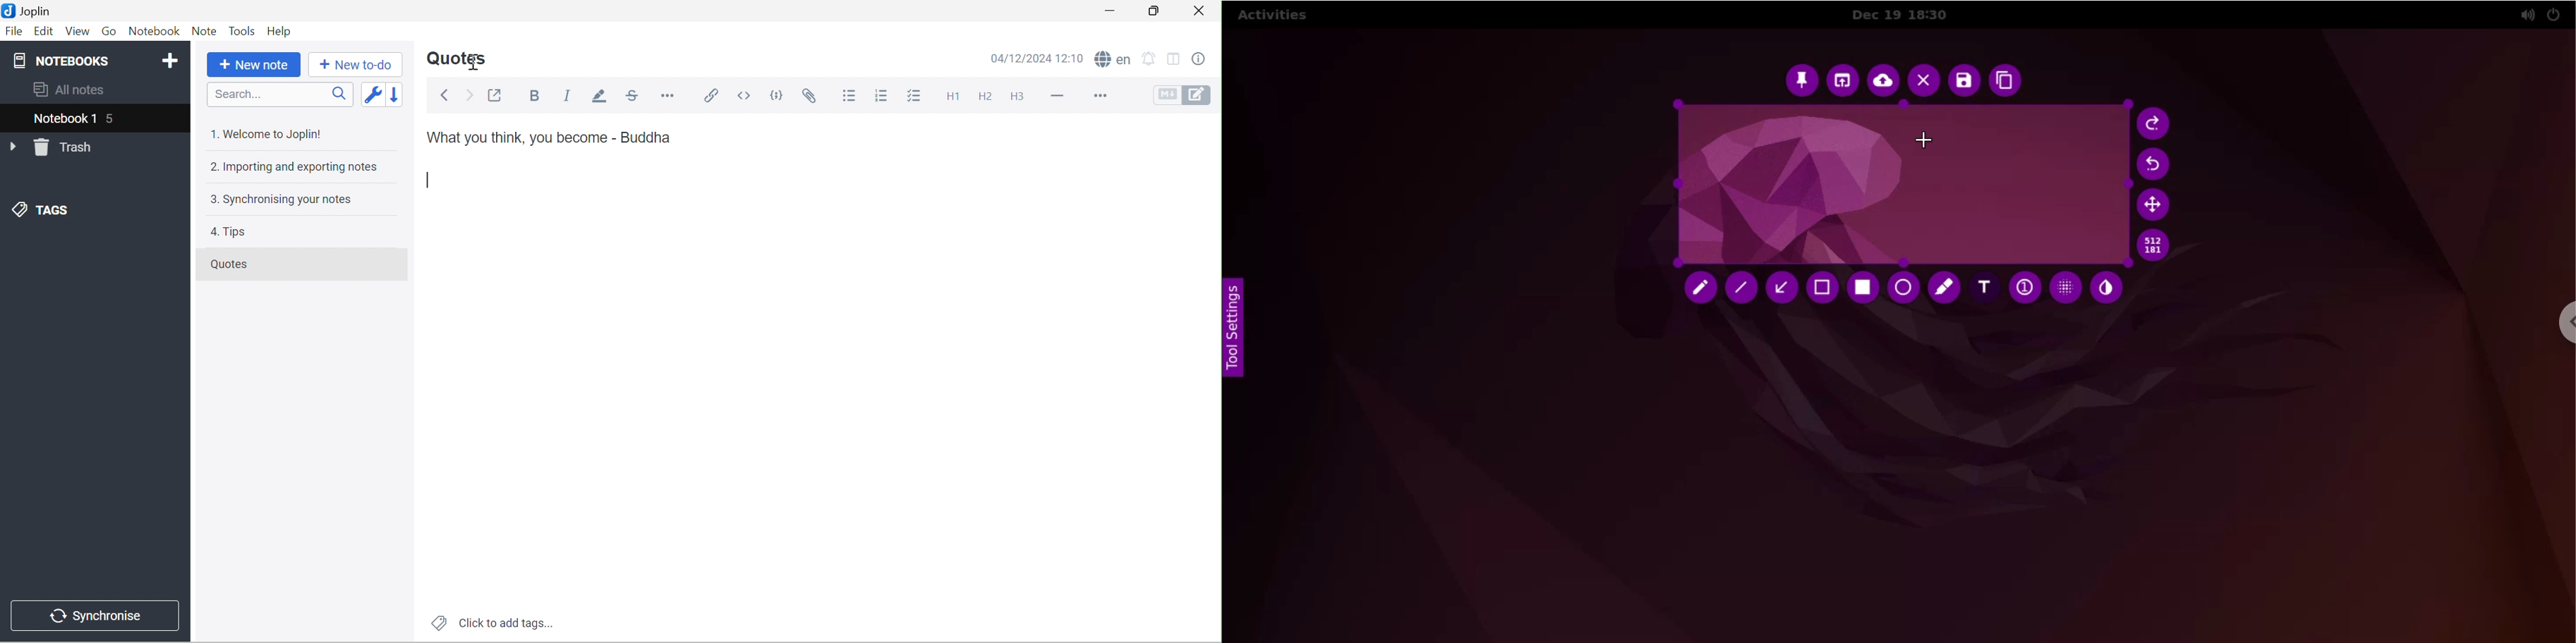 The height and width of the screenshot is (644, 2576). What do you see at coordinates (172, 62) in the screenshot?
I see `Add notebook` at bounding box center [172, 62].